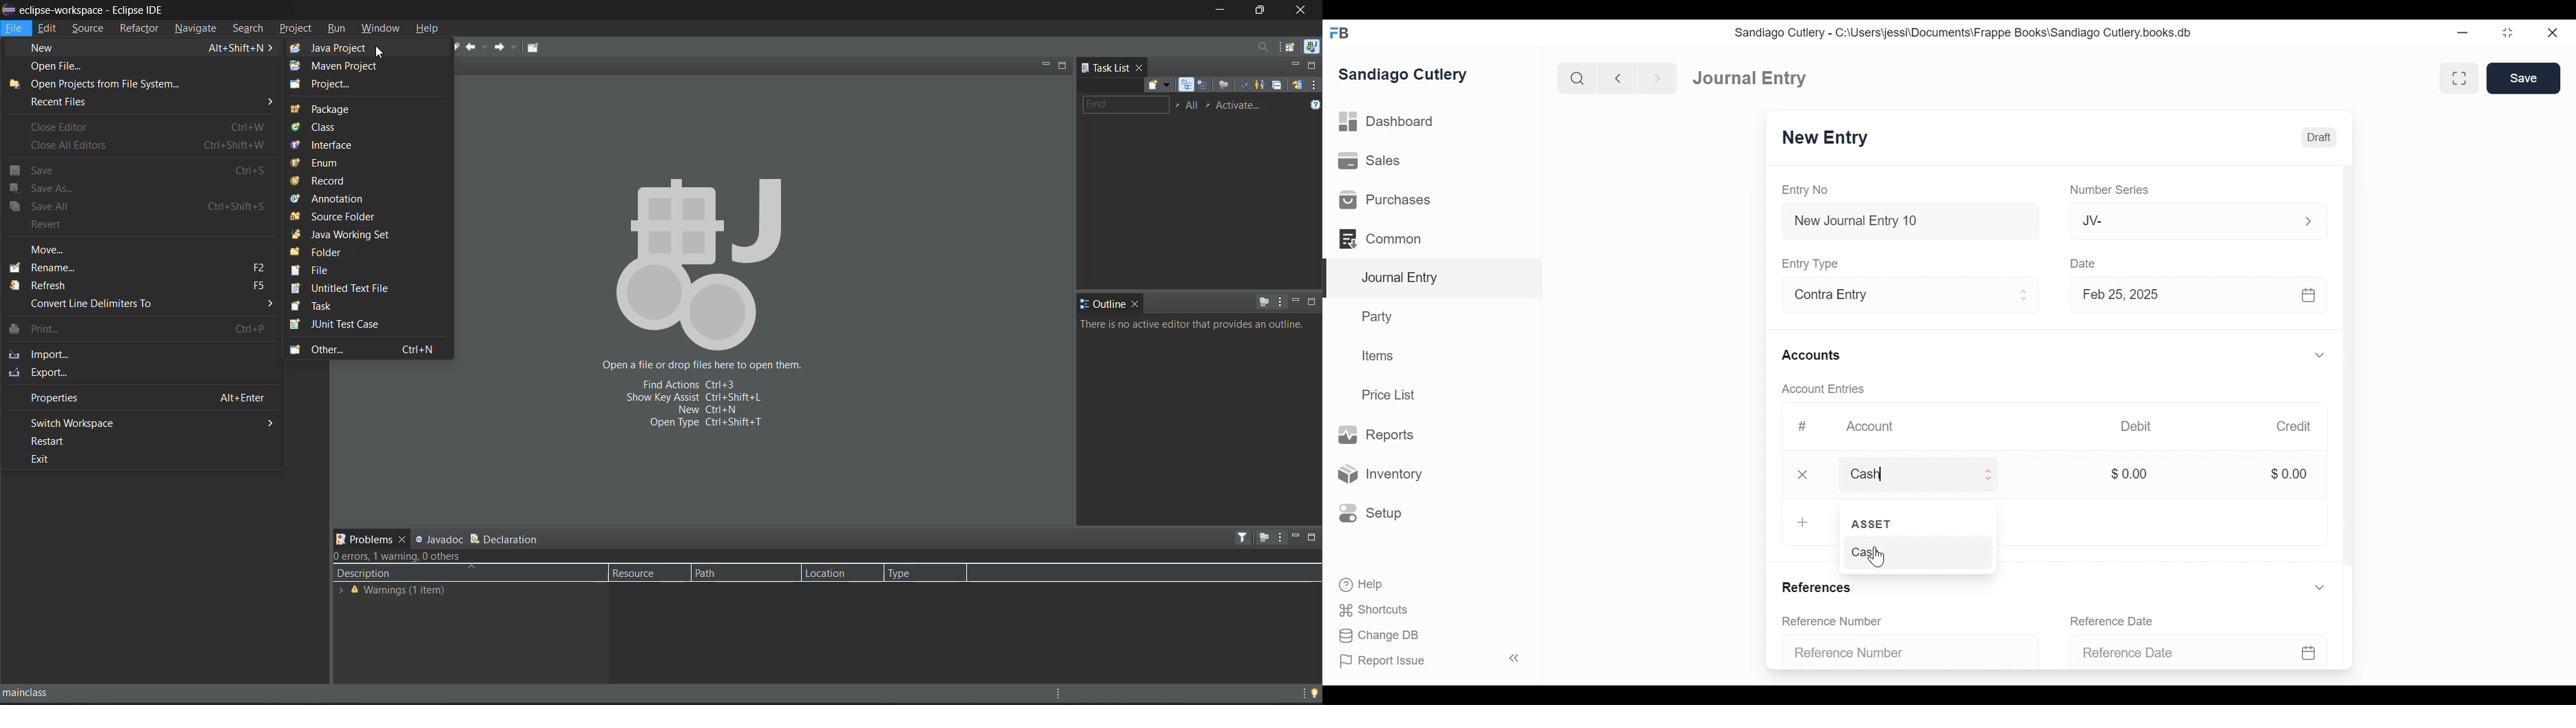 The image size is (2576, 728). I want to click on Expand, so click(1989, 475).